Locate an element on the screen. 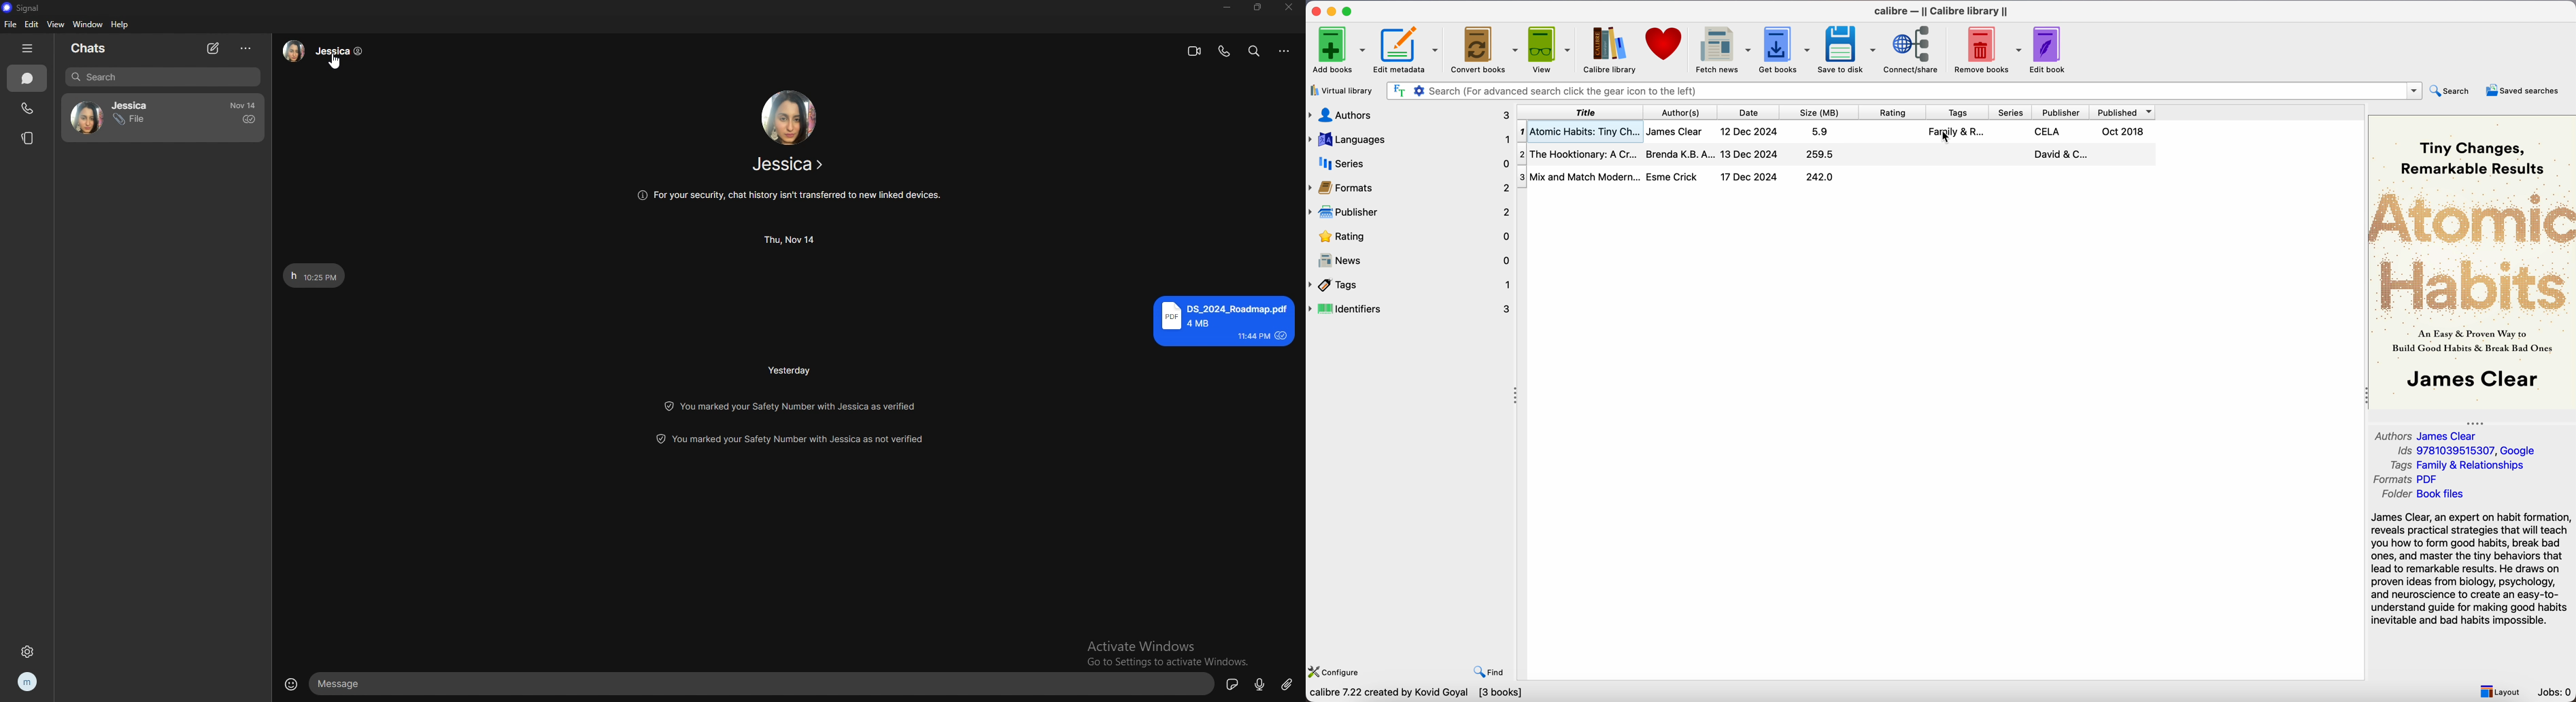 This screenshot has width=2576, height=728. update is located at coordinates (790, 405).